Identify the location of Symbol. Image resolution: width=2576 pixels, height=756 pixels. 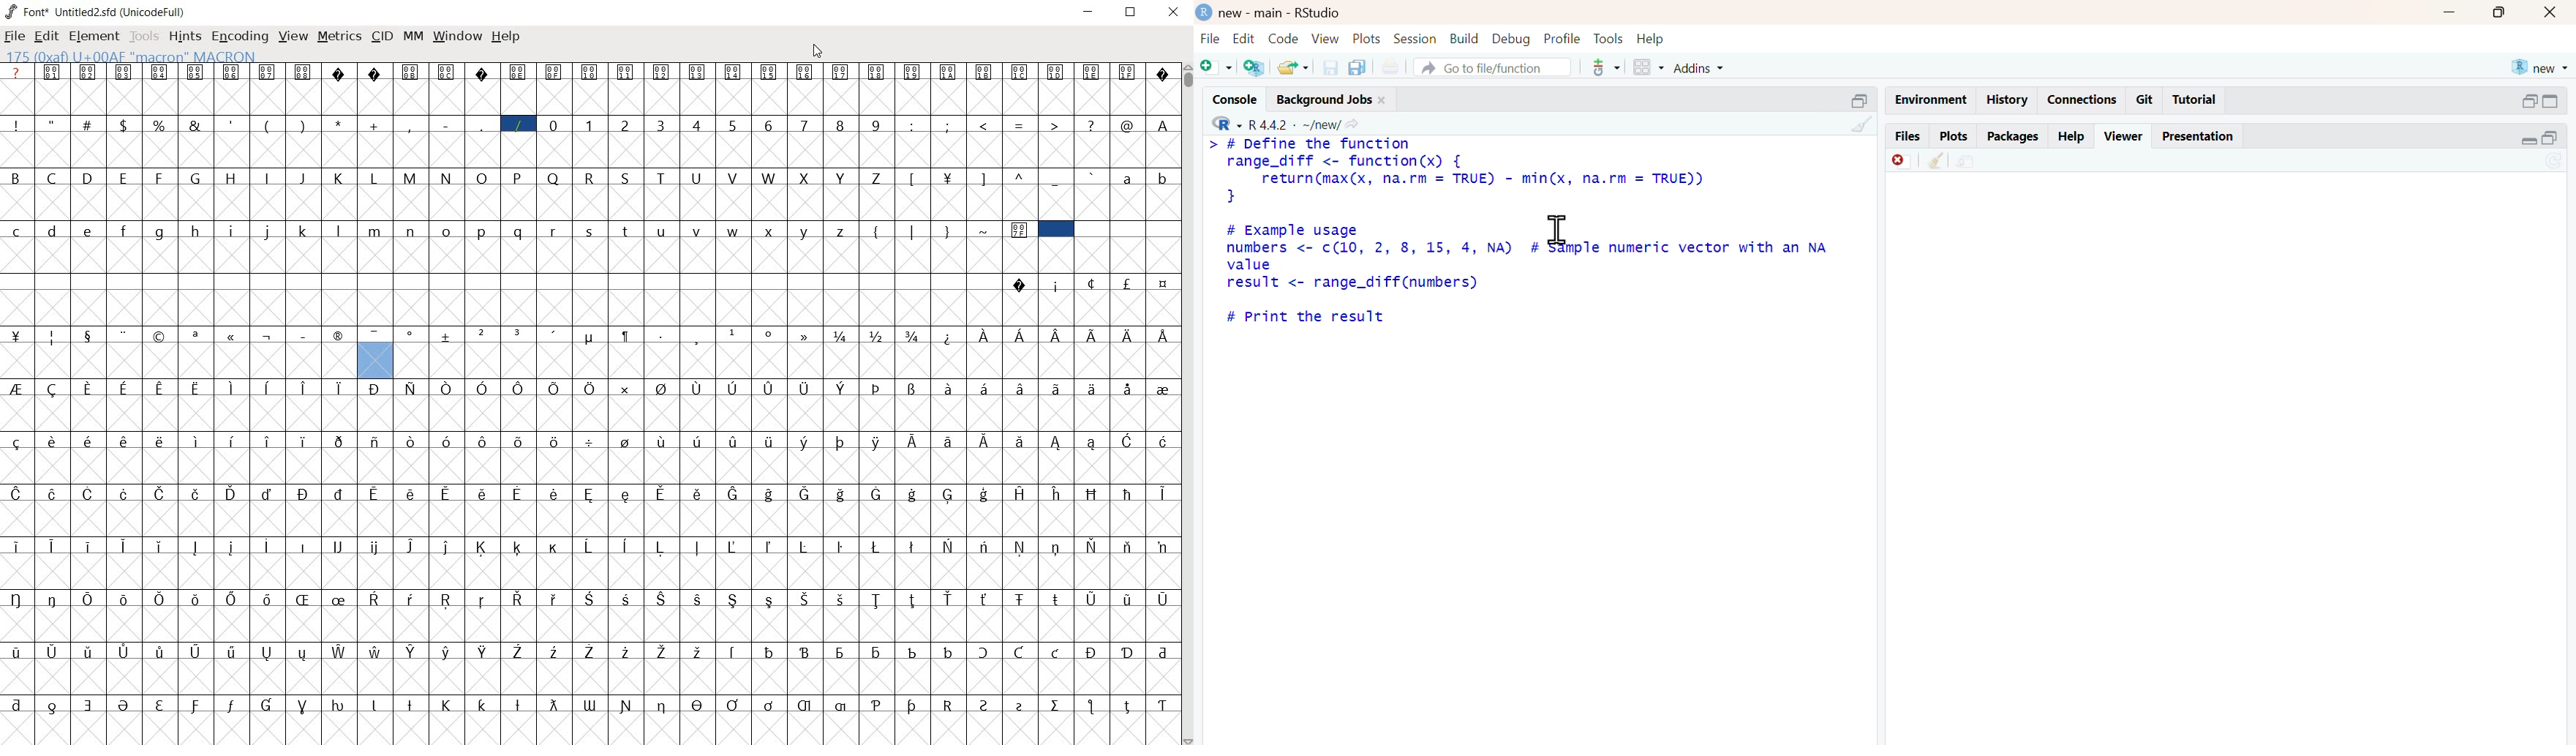
(1164, 283).